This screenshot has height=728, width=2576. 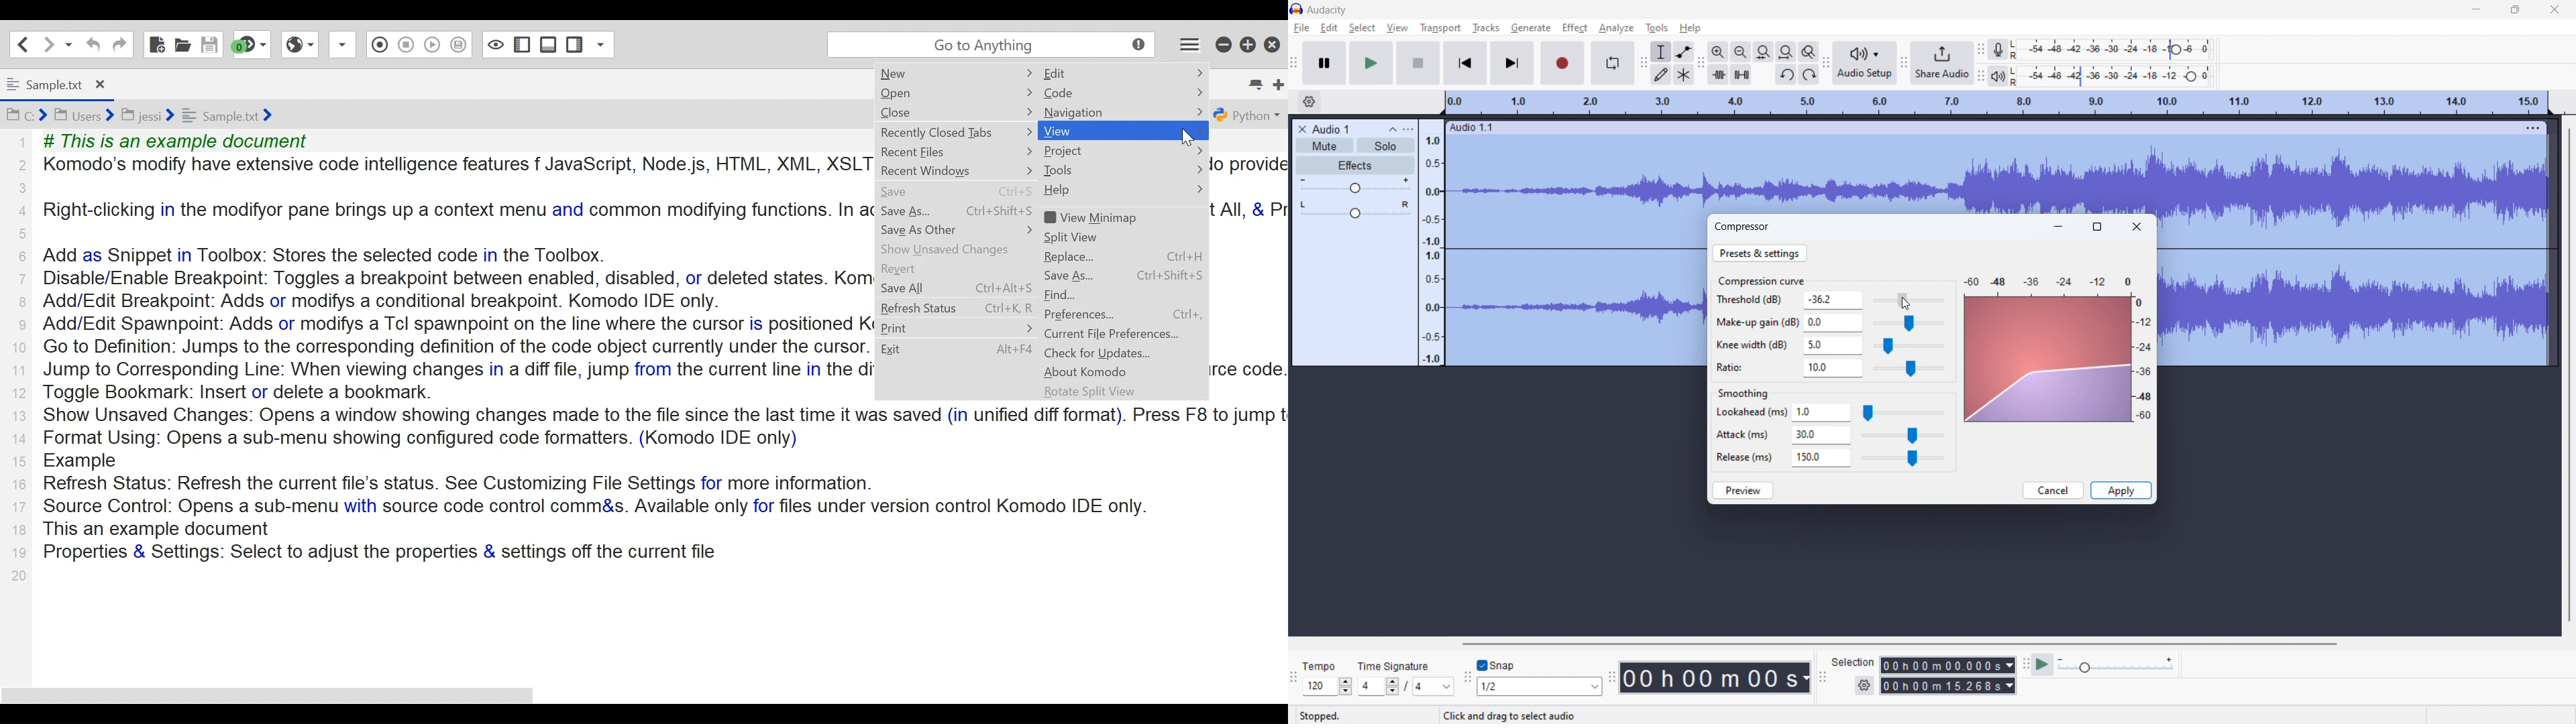 I want to click on Compression curve, so click(x=1761, y=280).